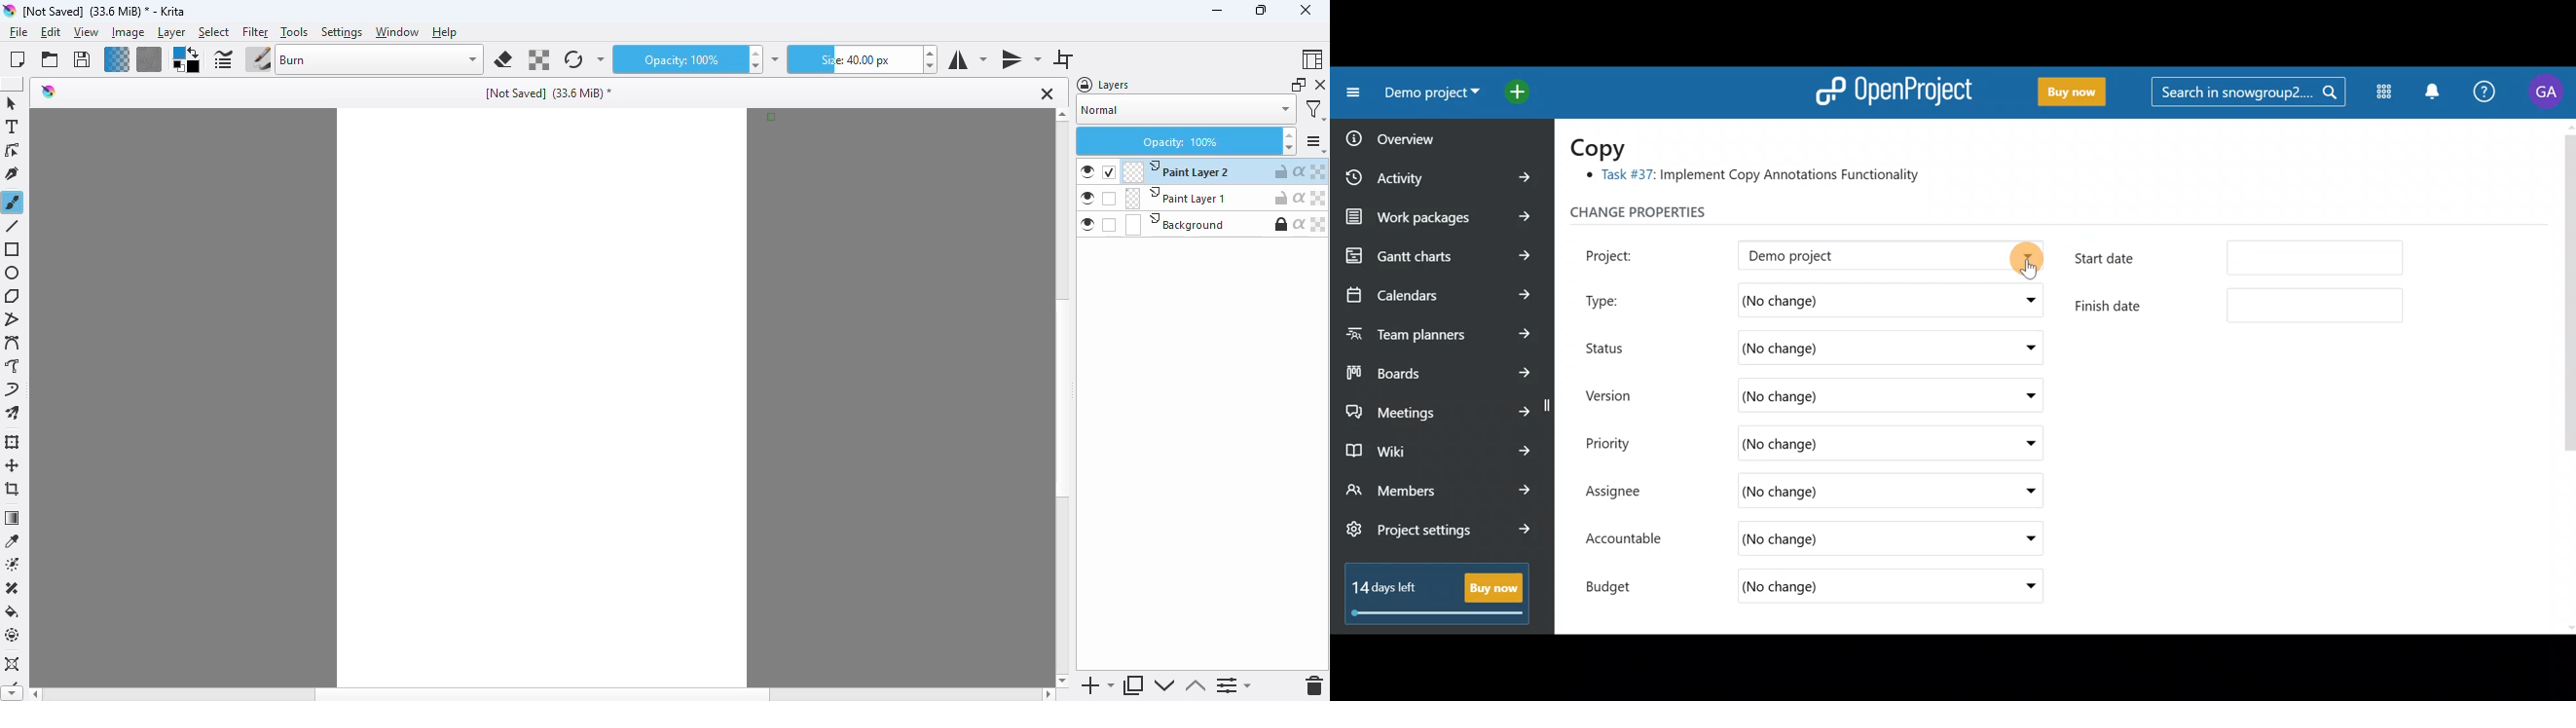 This screenshot has height=728, width=2576. What do you see at coordinates (13, 465) in the screenshot?
I see `move a layer` at bounding box center [13, 465].